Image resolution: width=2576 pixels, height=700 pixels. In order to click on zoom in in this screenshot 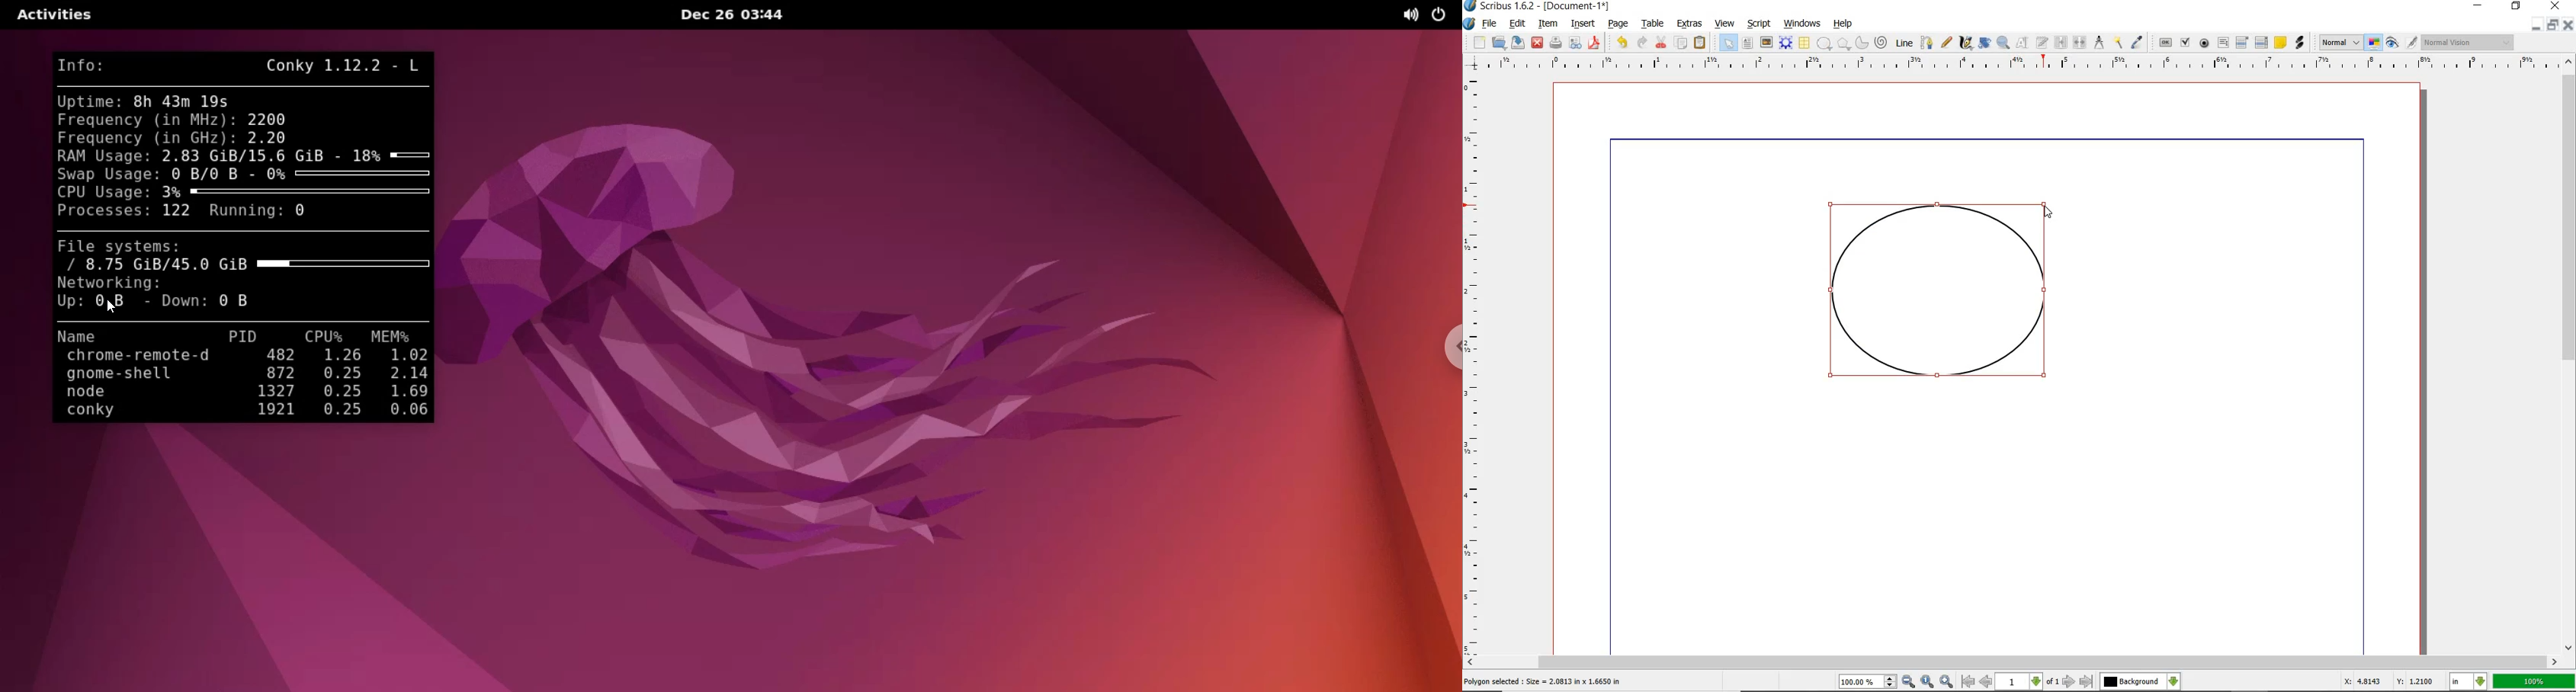, I will do `click(1909, 682)`.